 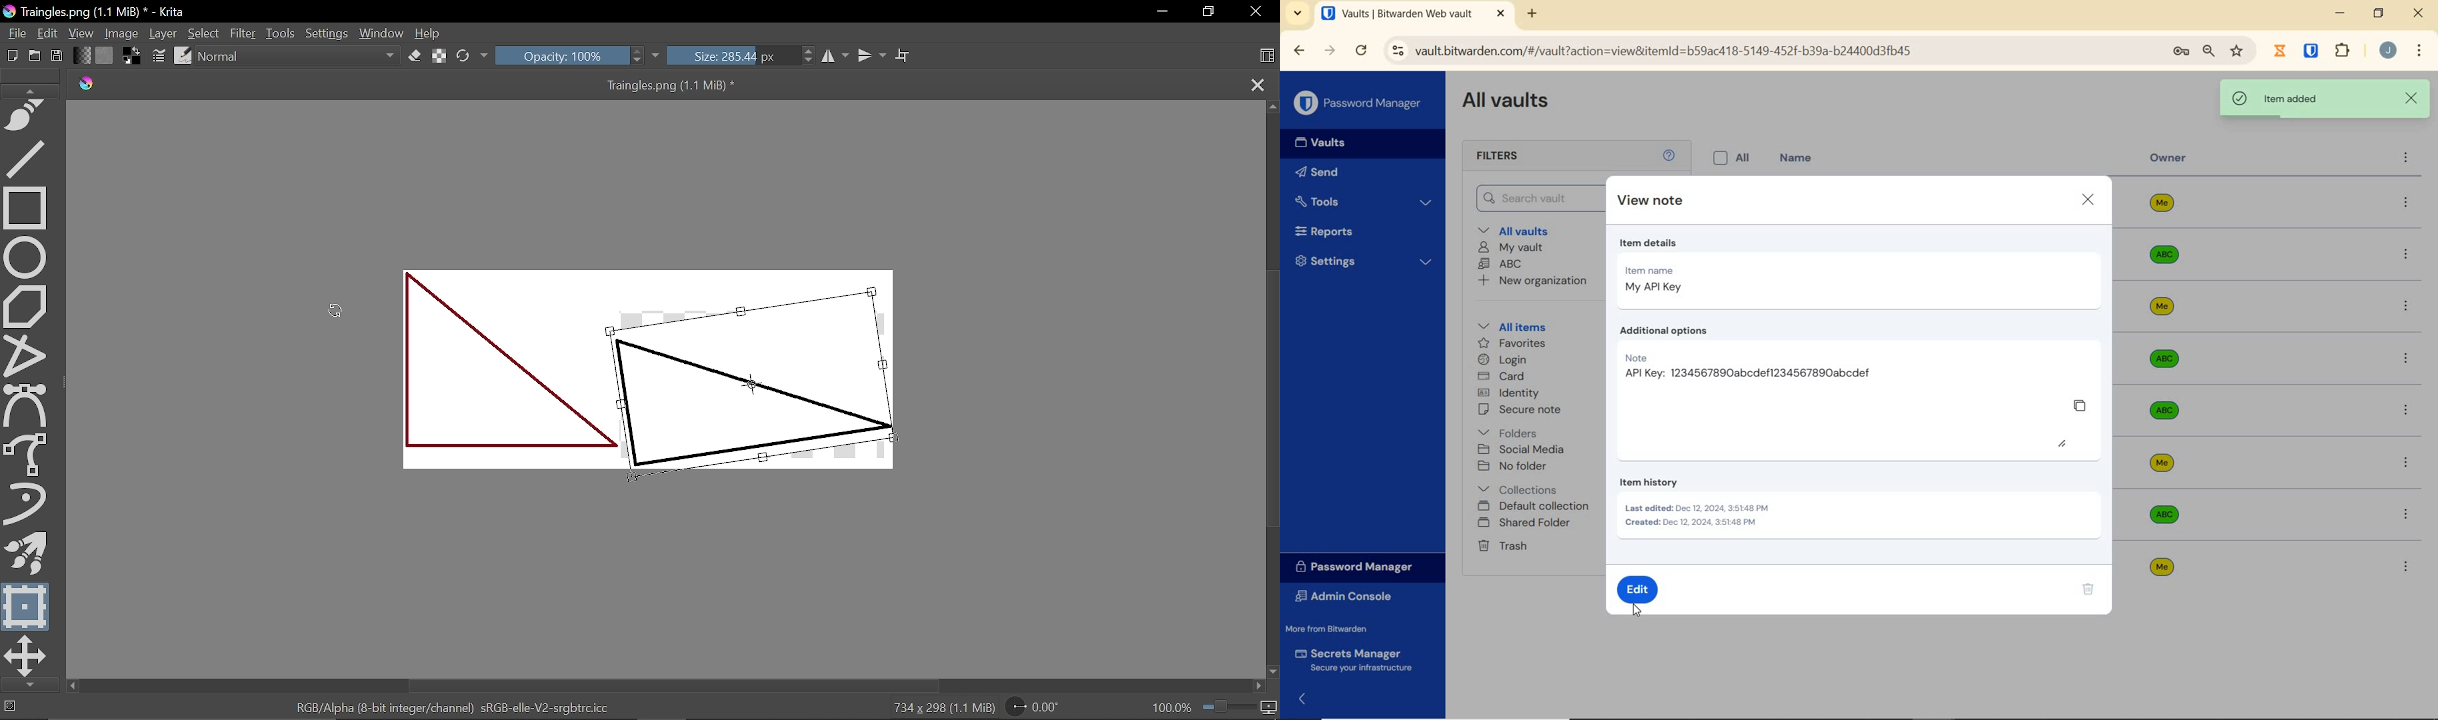 What do you see at coordinates (1734, 158) in the screenshot?
I see `All` at bounding box center [1734, 158].